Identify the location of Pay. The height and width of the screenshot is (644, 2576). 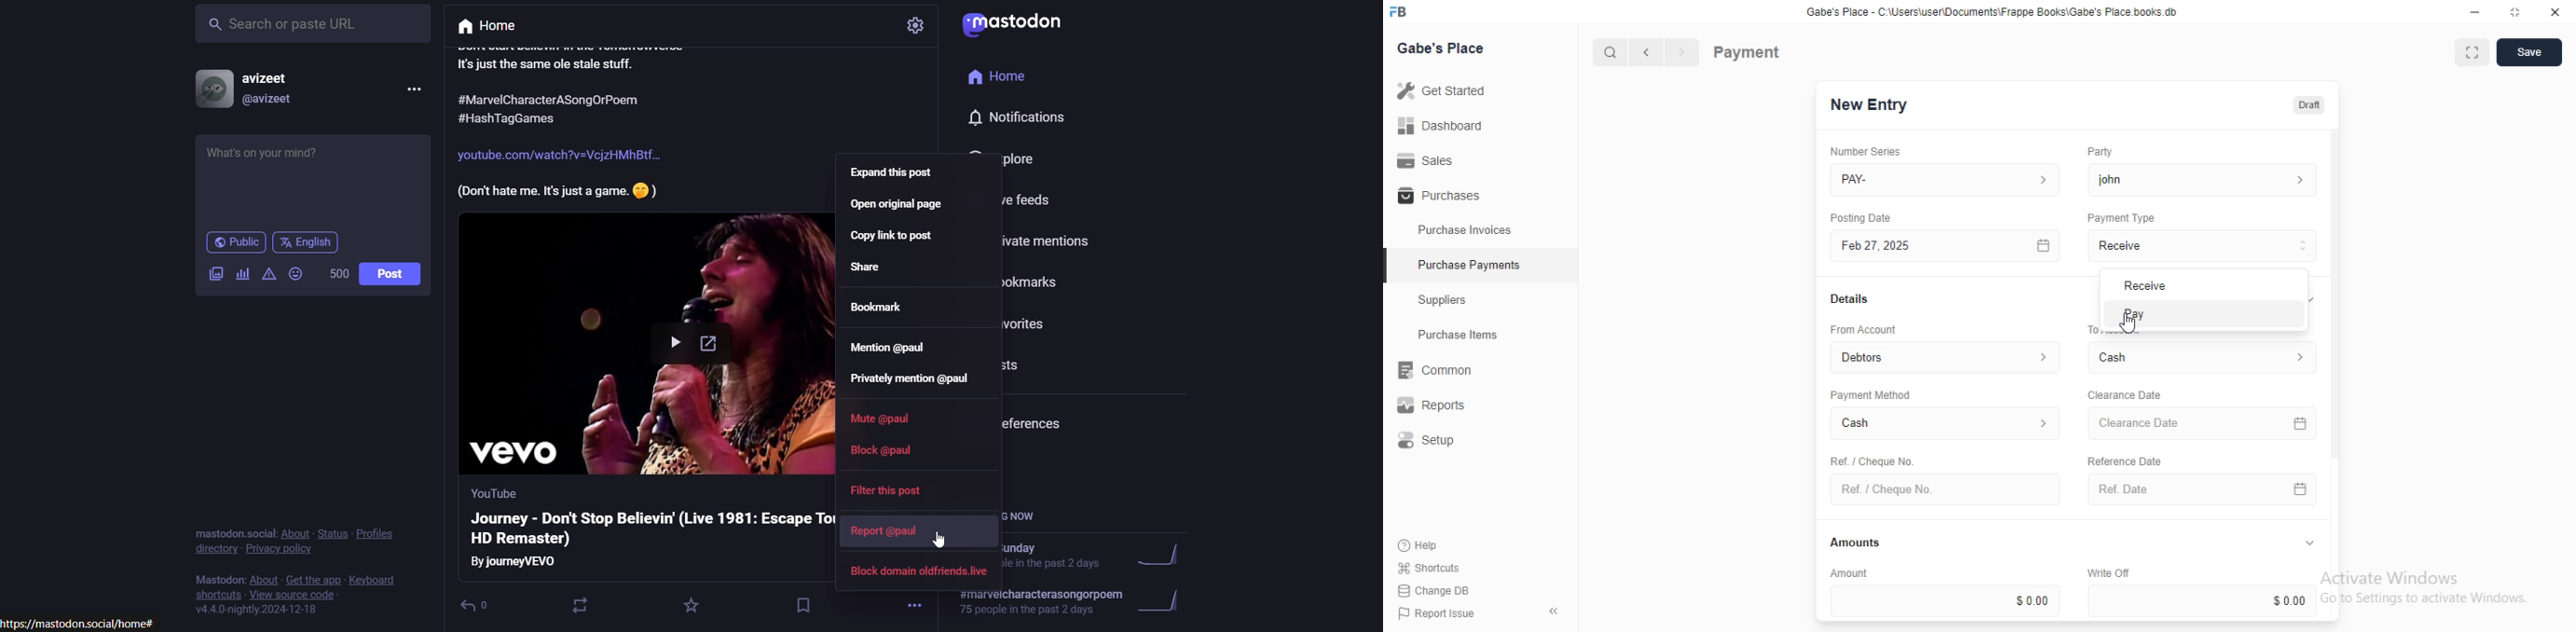
(2201, 312).